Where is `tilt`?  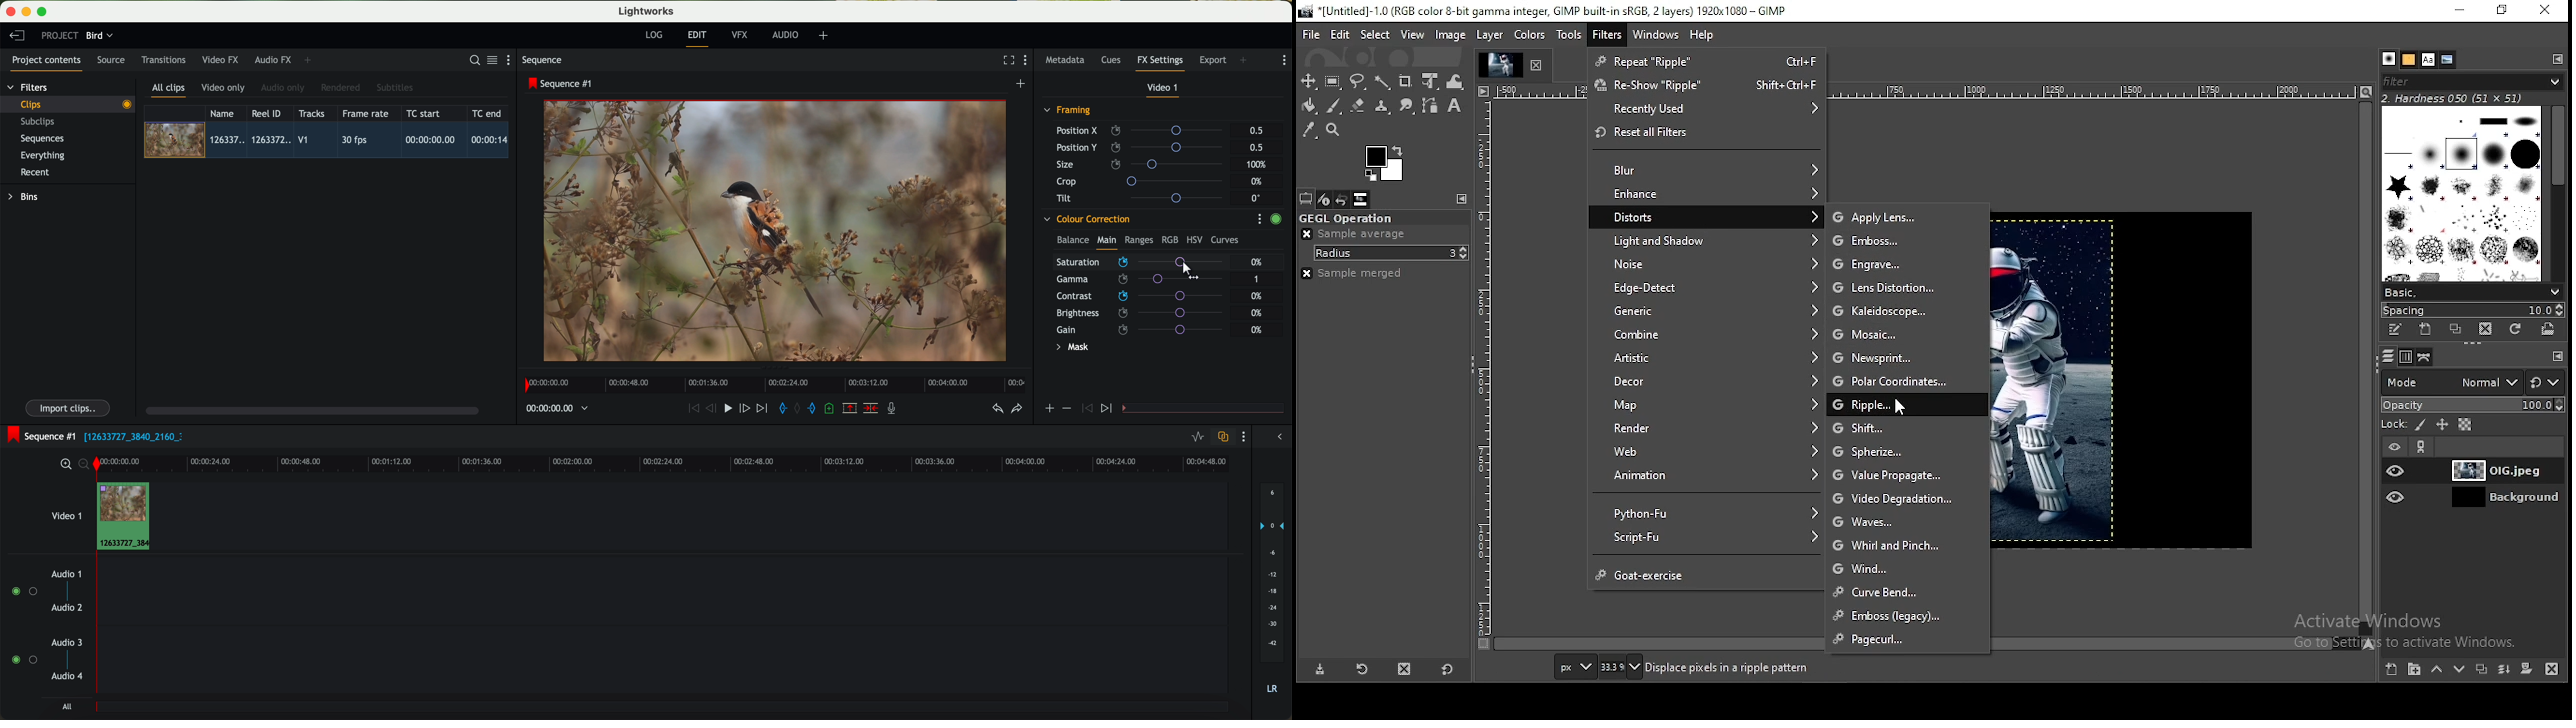 tilt is located at coordinates (1144, 198).